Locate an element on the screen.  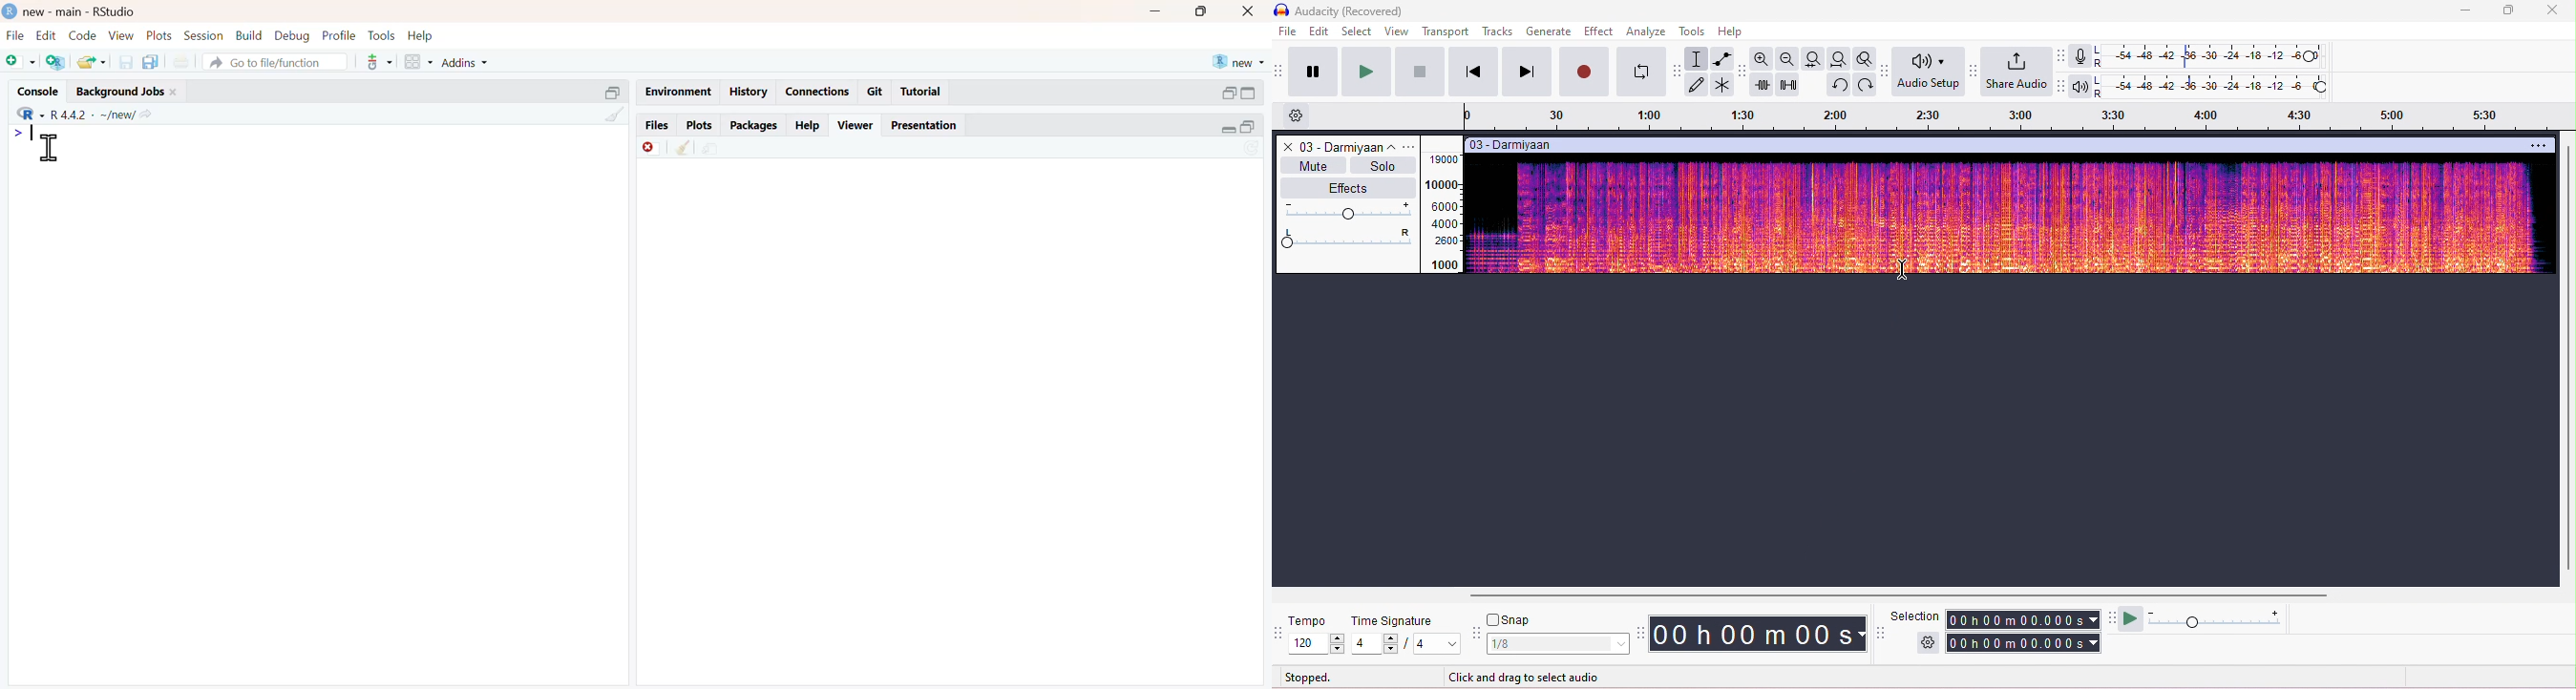
add file as is located at coordinates (23, 62).